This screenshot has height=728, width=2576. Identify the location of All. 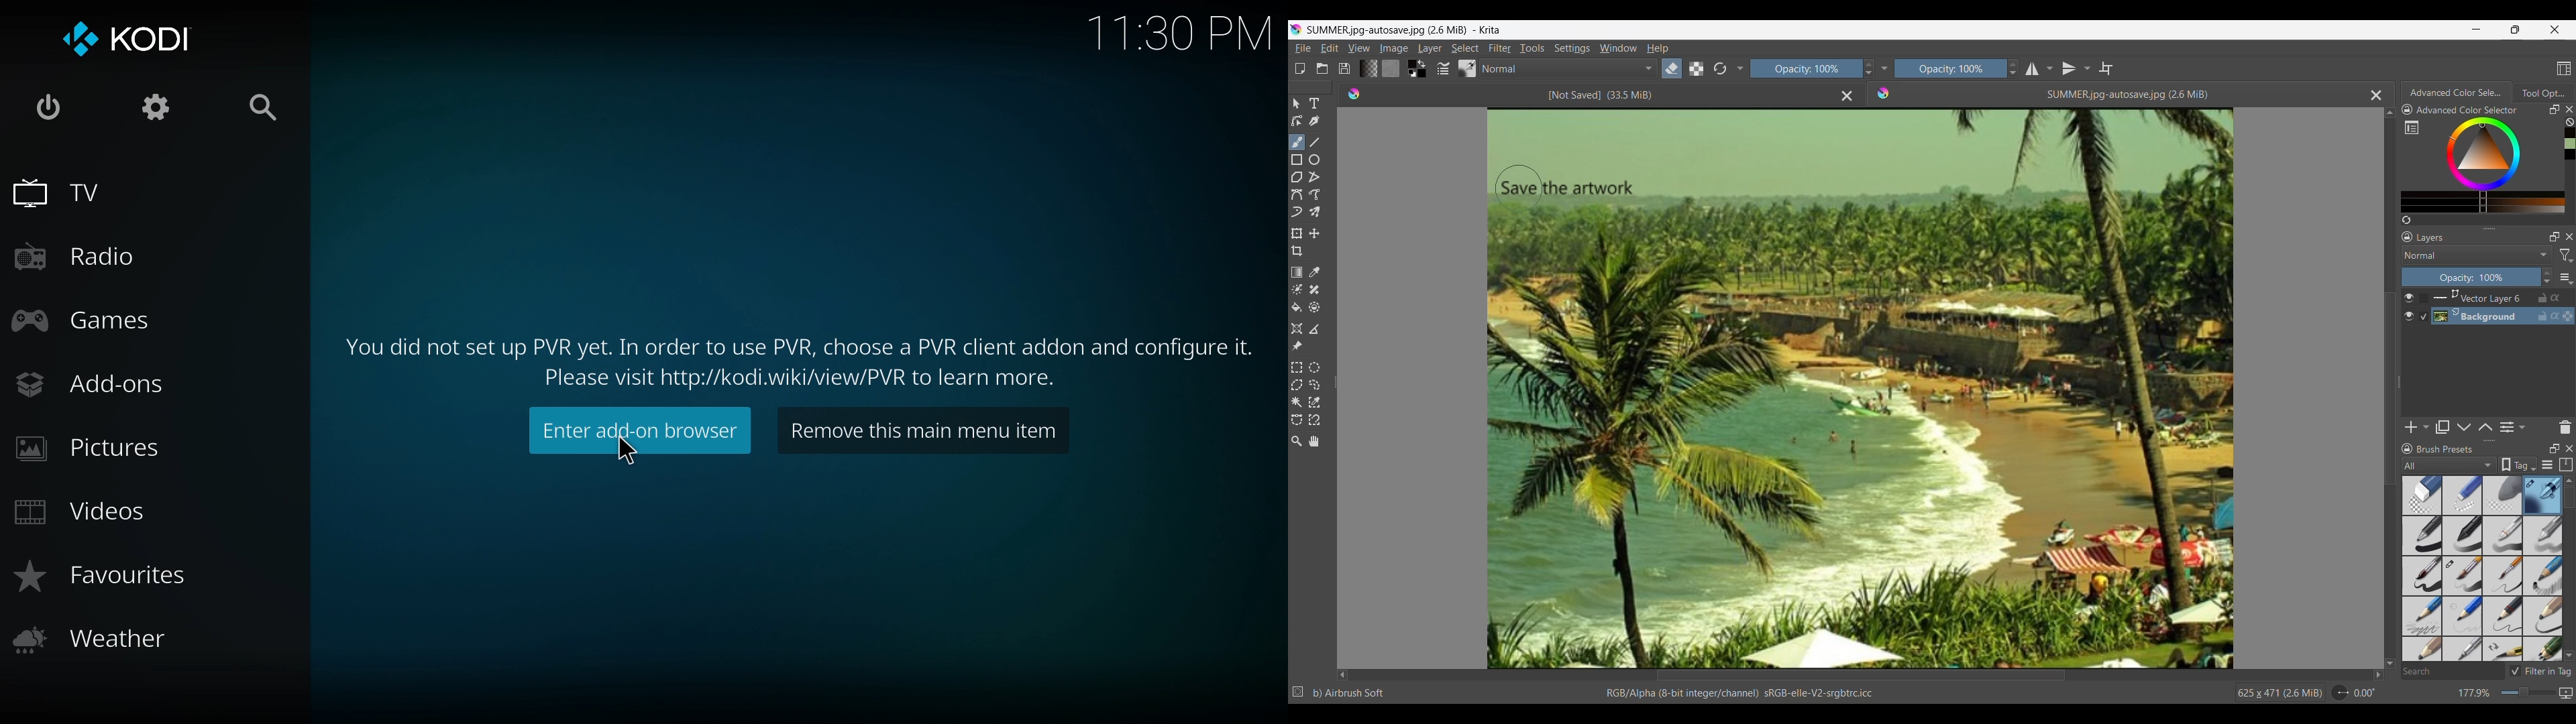
(2449, 465).